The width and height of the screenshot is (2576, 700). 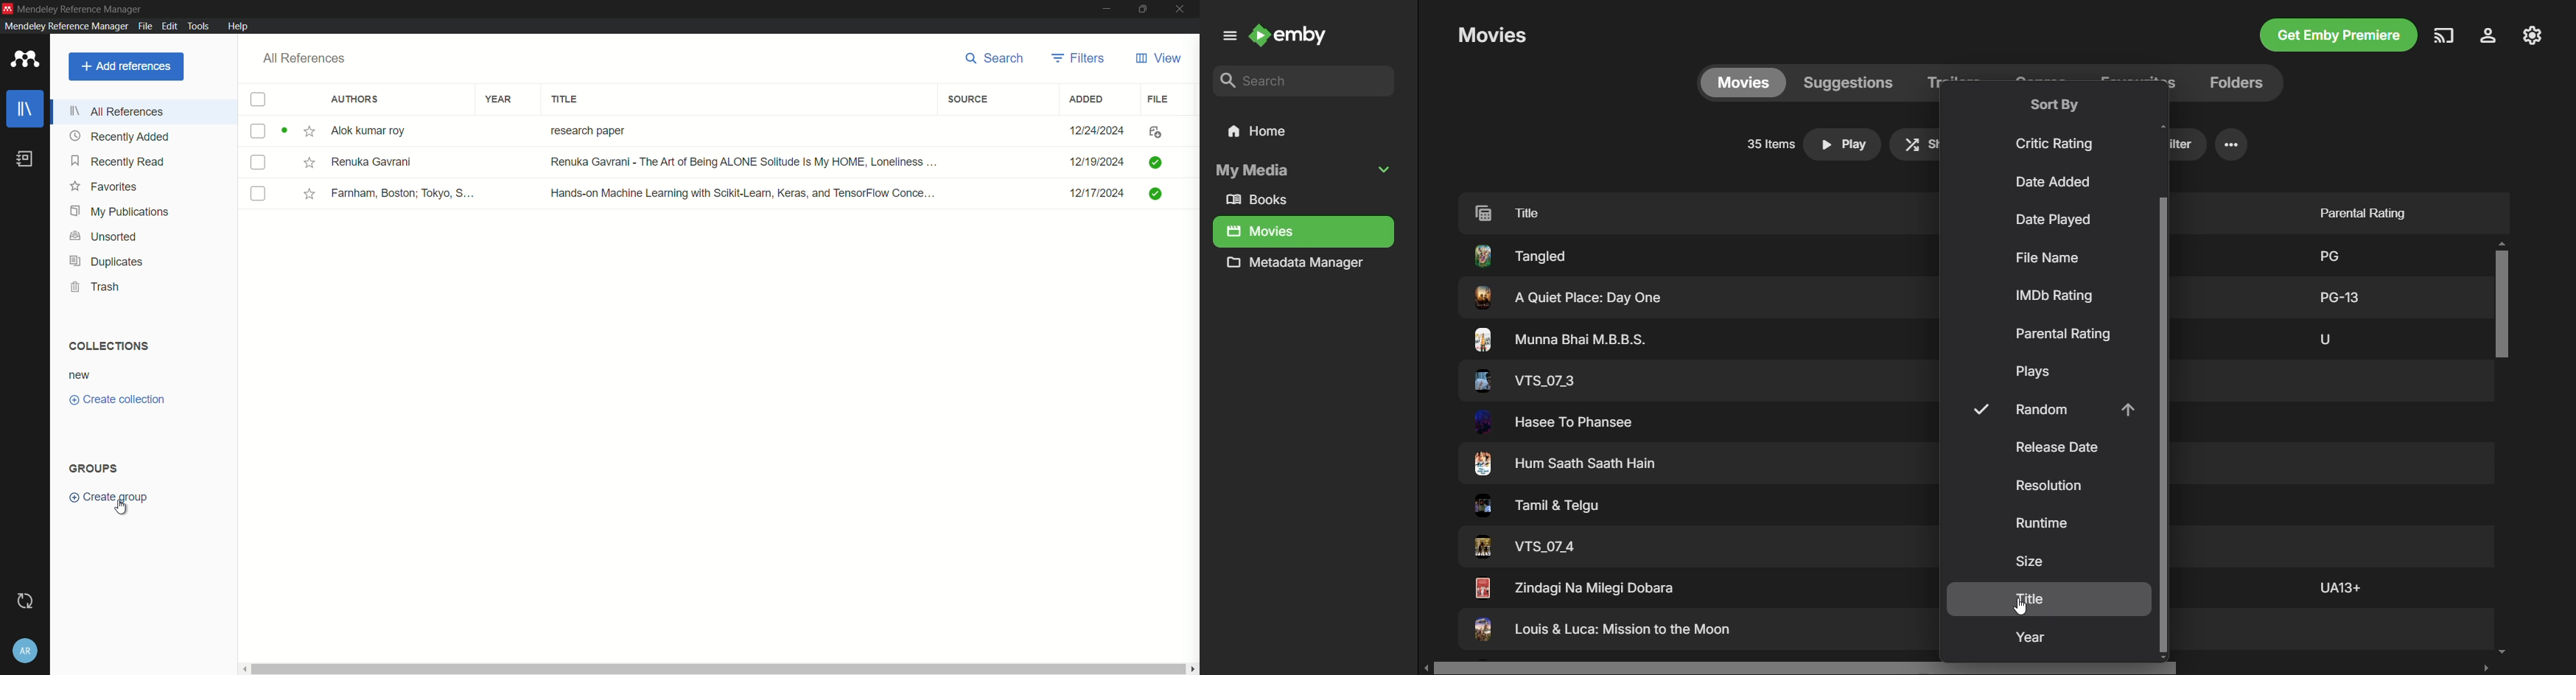 I want to click on app icon, so click(x=22, y=60).